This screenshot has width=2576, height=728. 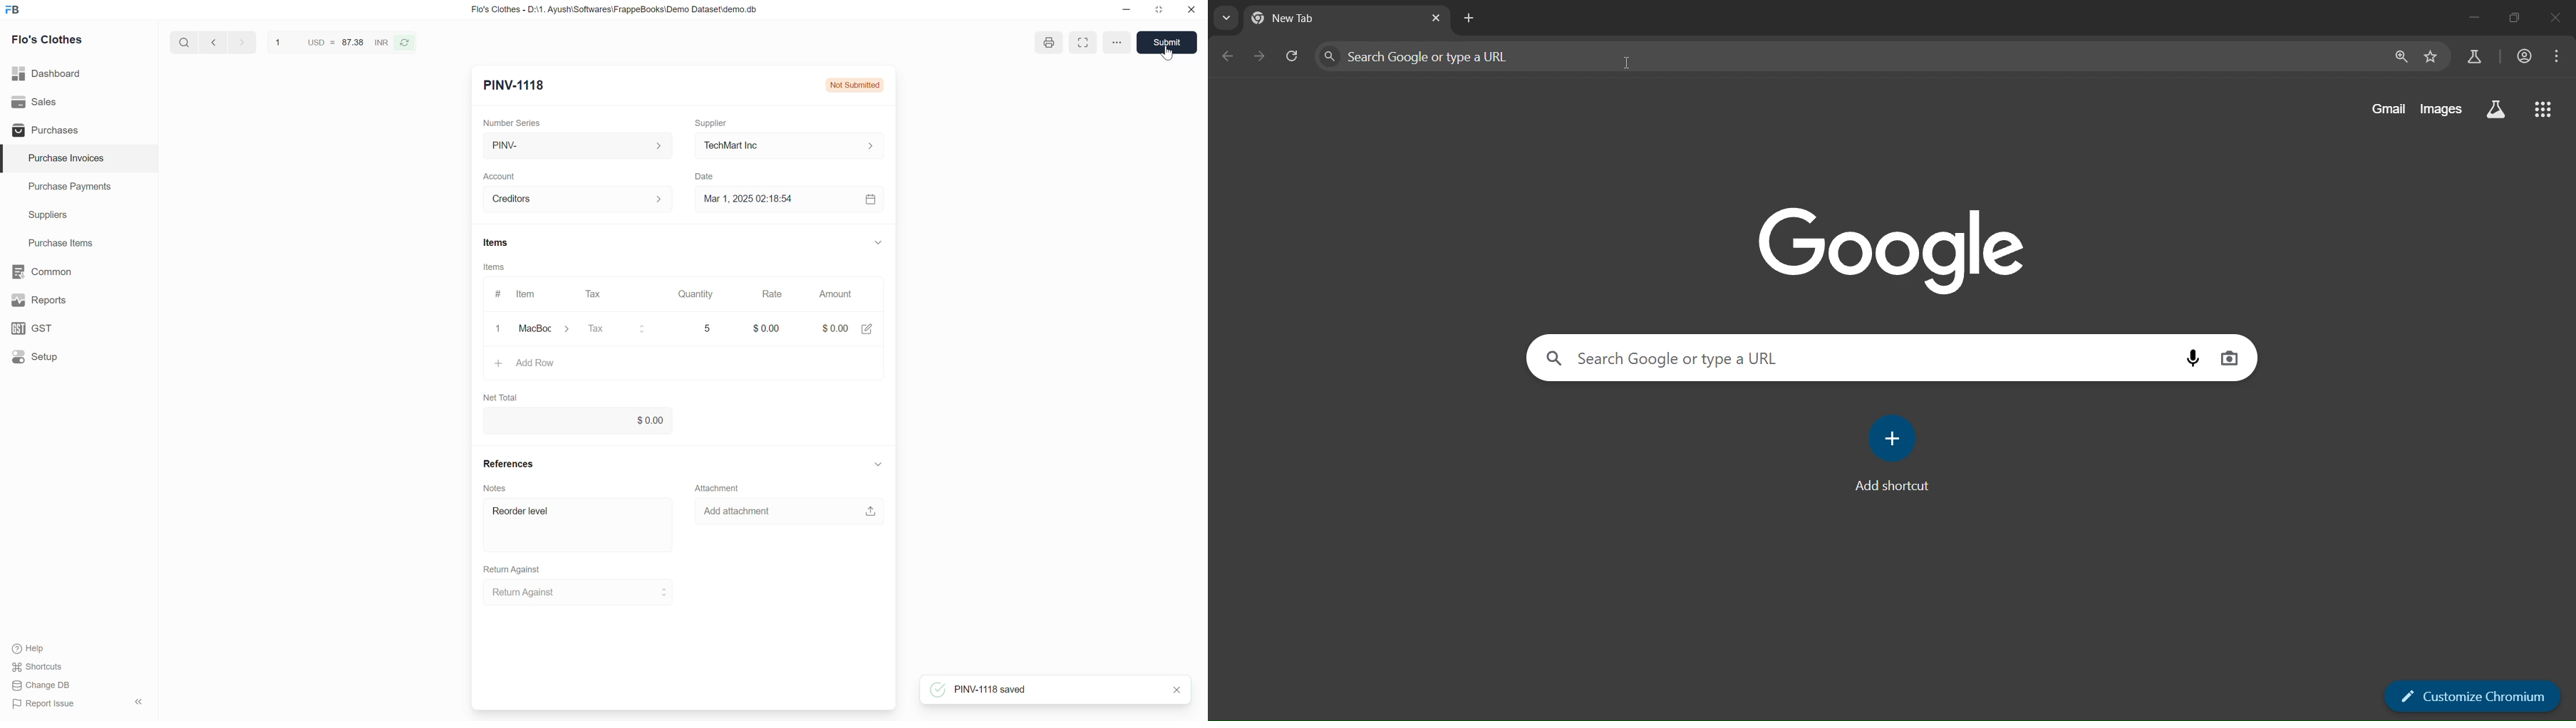 I want to click on New Entry, so click(x=515, y=85).